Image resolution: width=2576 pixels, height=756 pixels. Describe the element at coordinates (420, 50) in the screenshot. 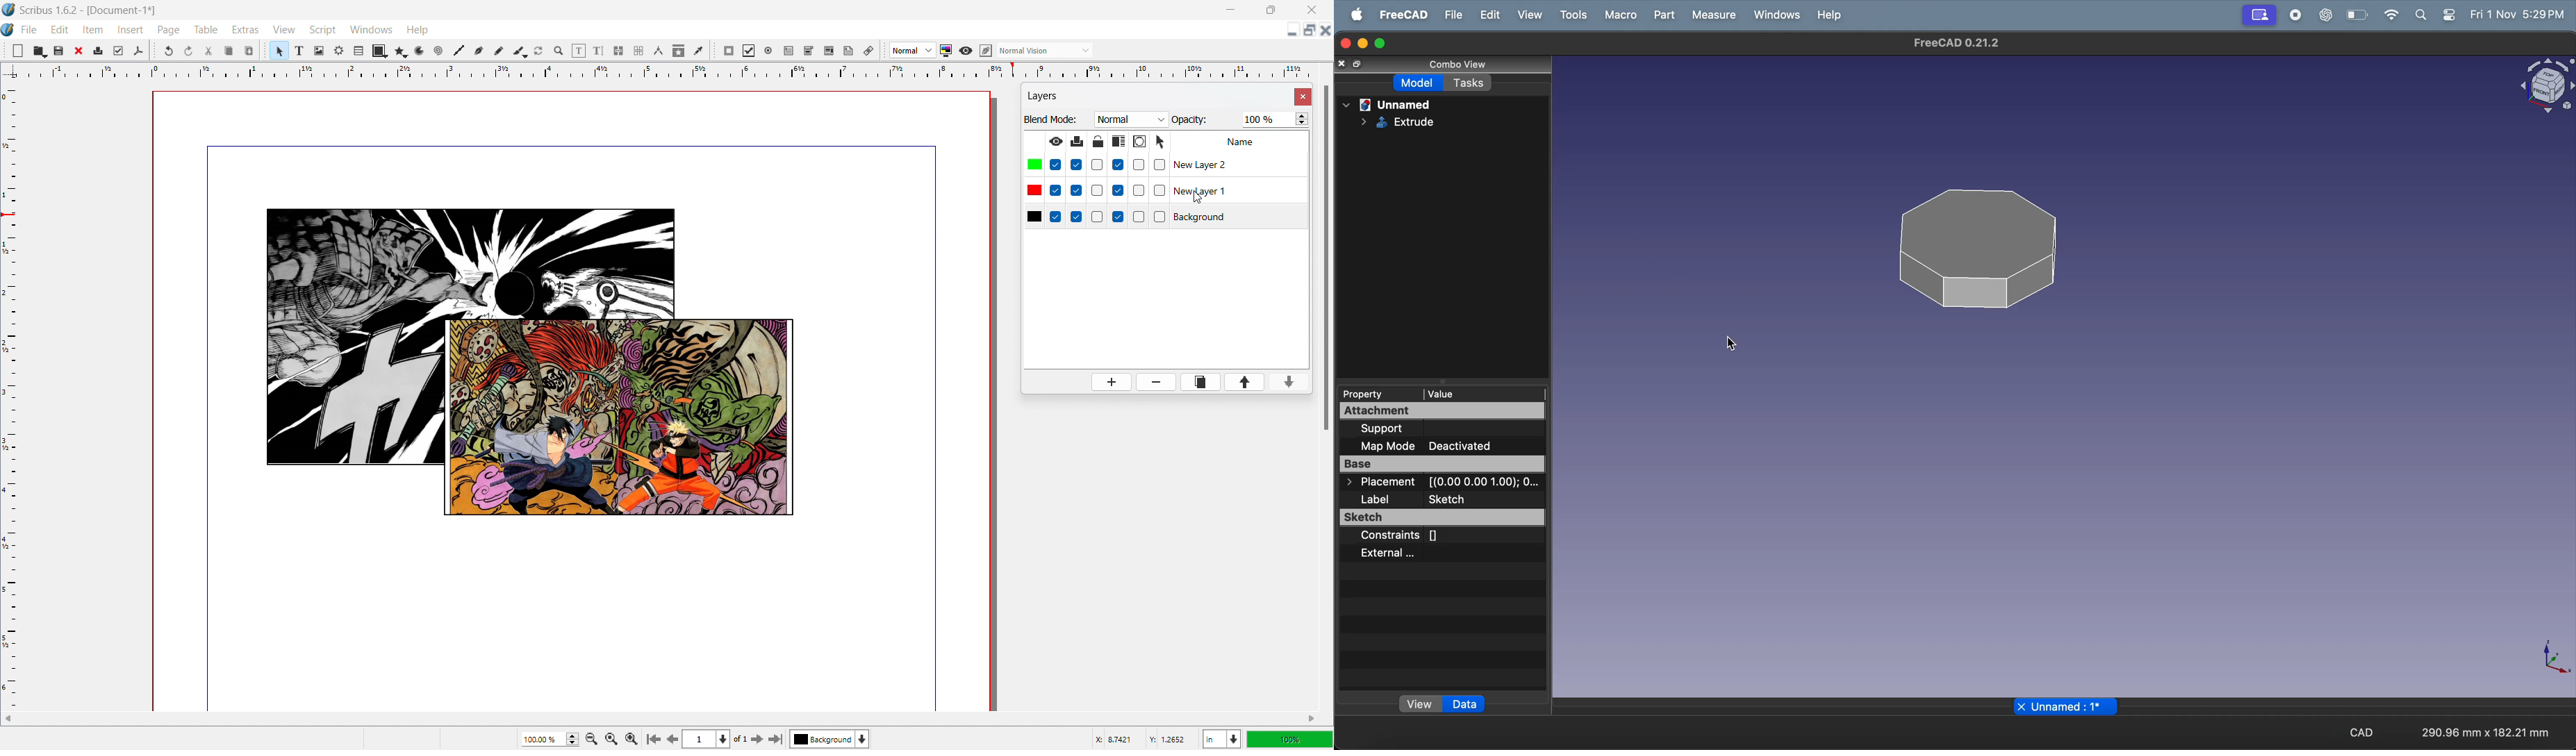

I see `arc` at that location.